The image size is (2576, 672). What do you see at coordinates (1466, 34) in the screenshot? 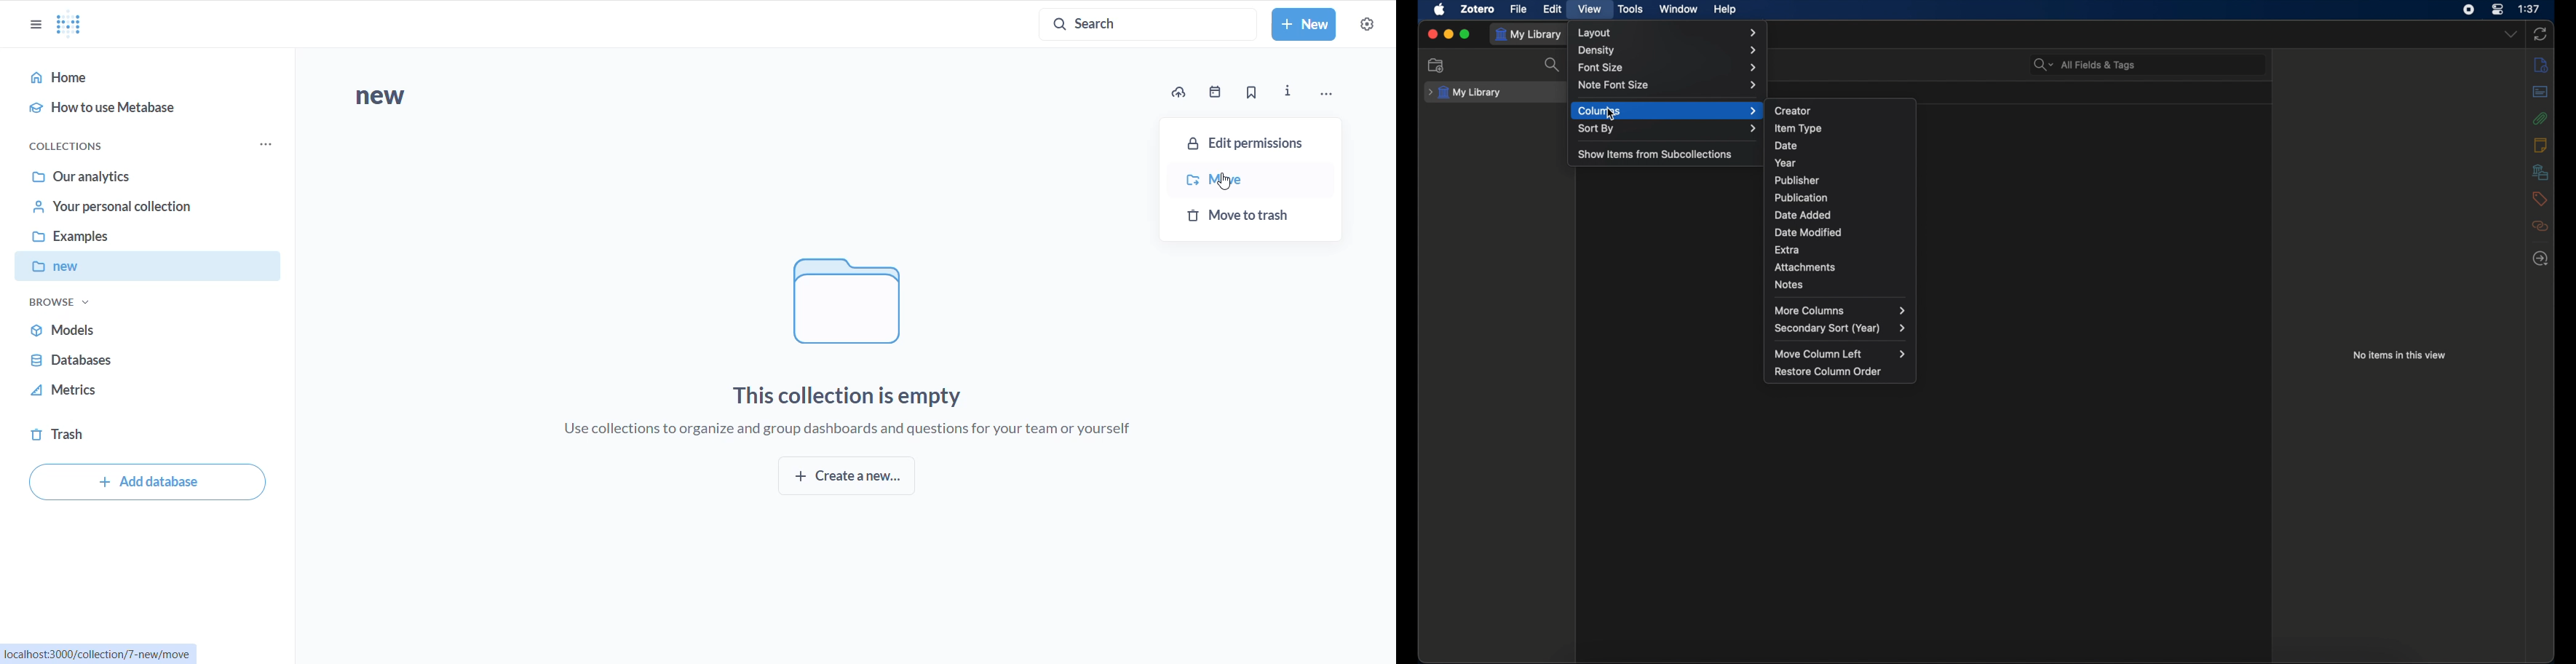
I see `maximize` at bounding box center [1466, 34].